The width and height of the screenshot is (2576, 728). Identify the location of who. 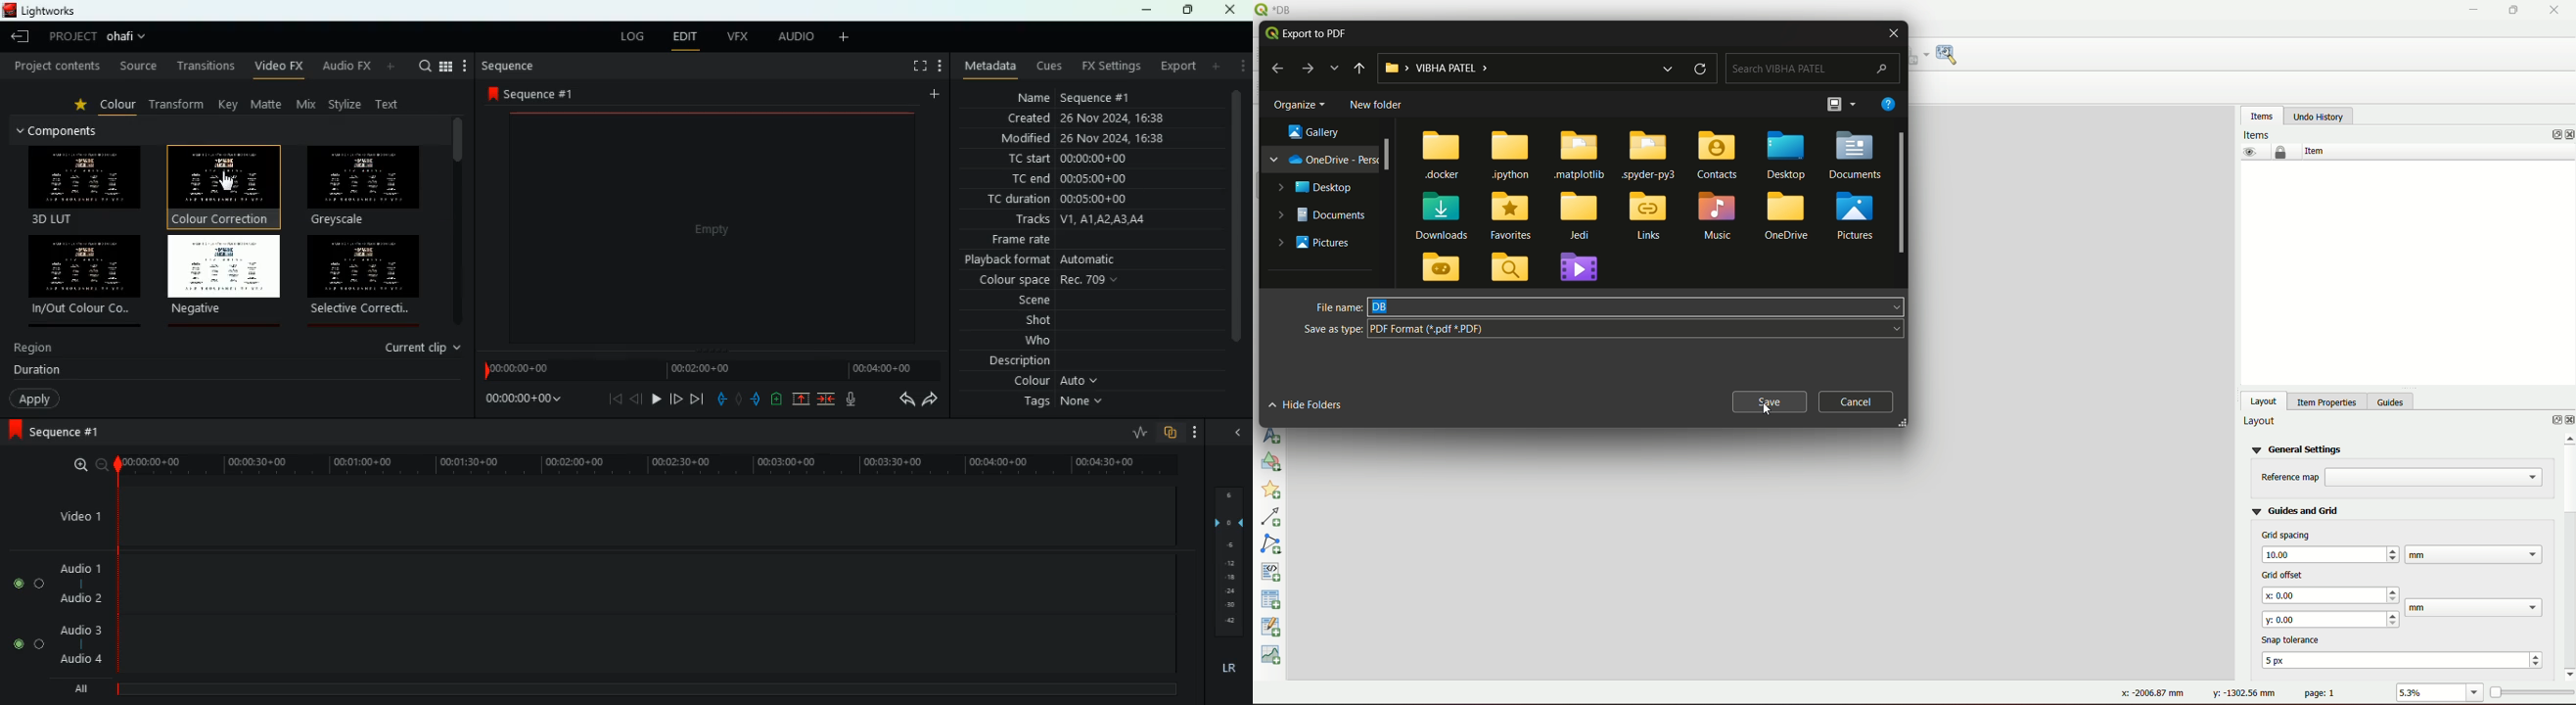
(1023, 343).